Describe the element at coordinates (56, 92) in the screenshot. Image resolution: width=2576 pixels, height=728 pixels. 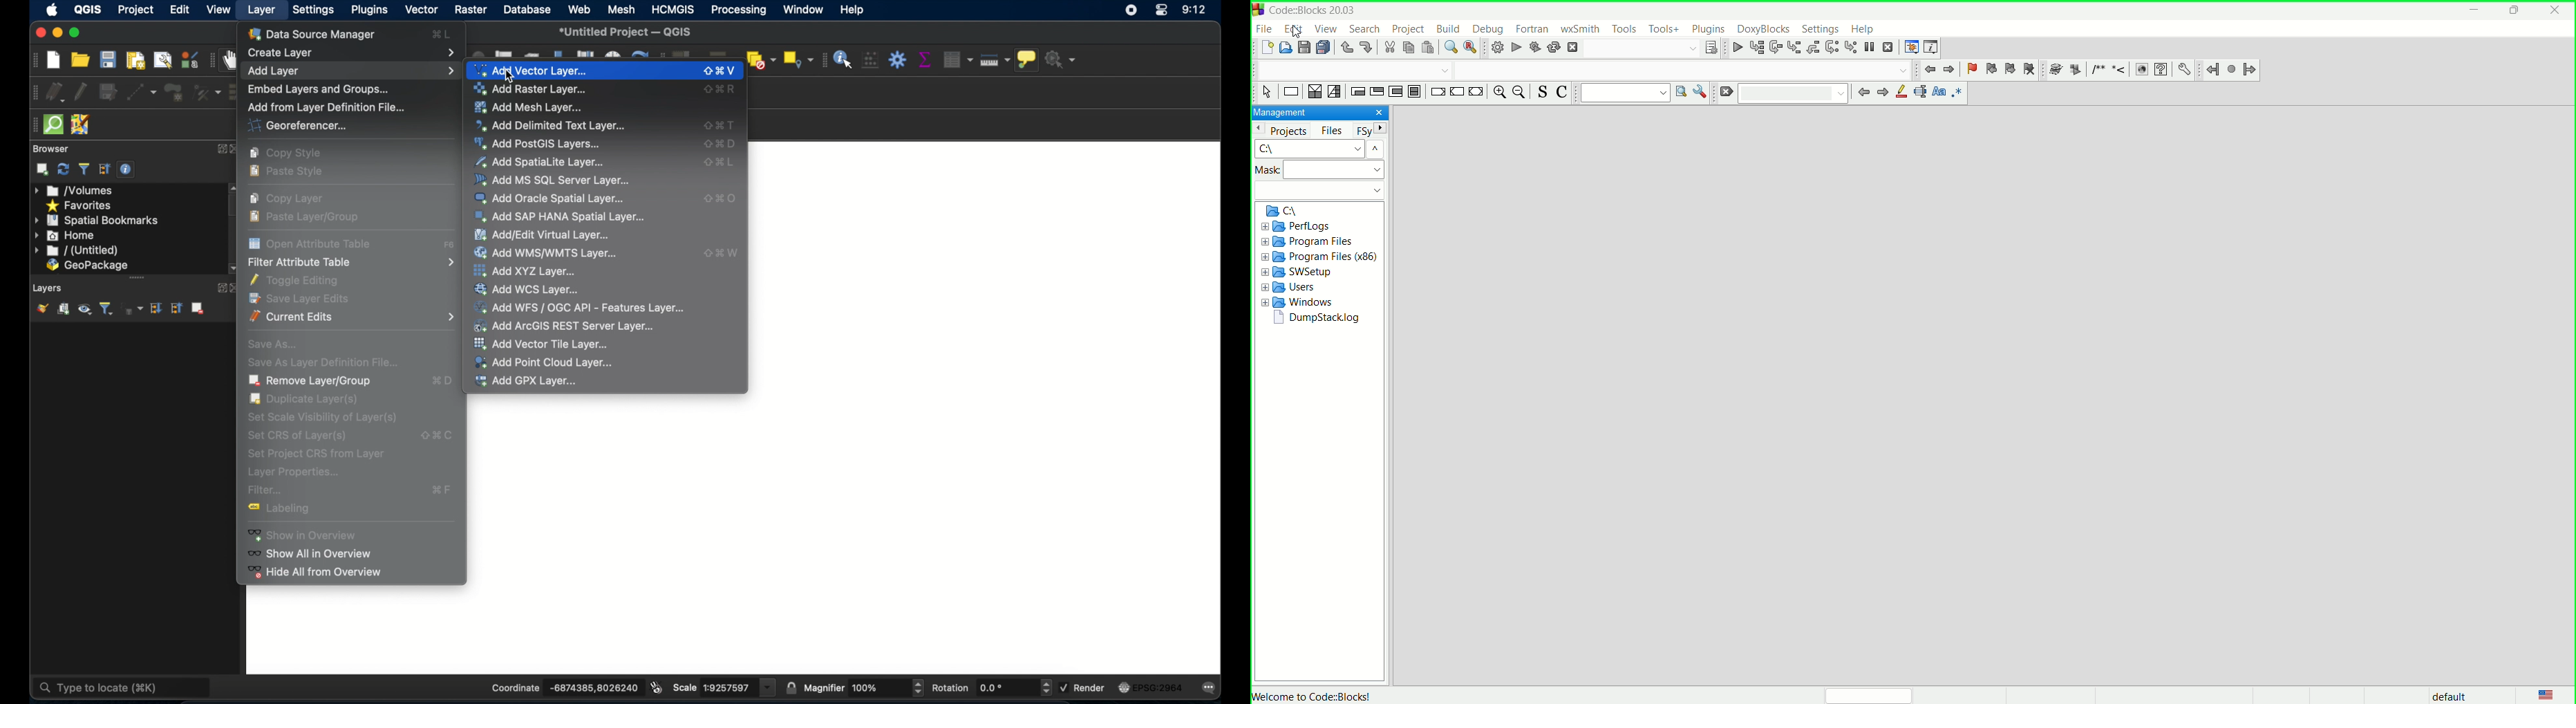
I see `curent edits` at that location.